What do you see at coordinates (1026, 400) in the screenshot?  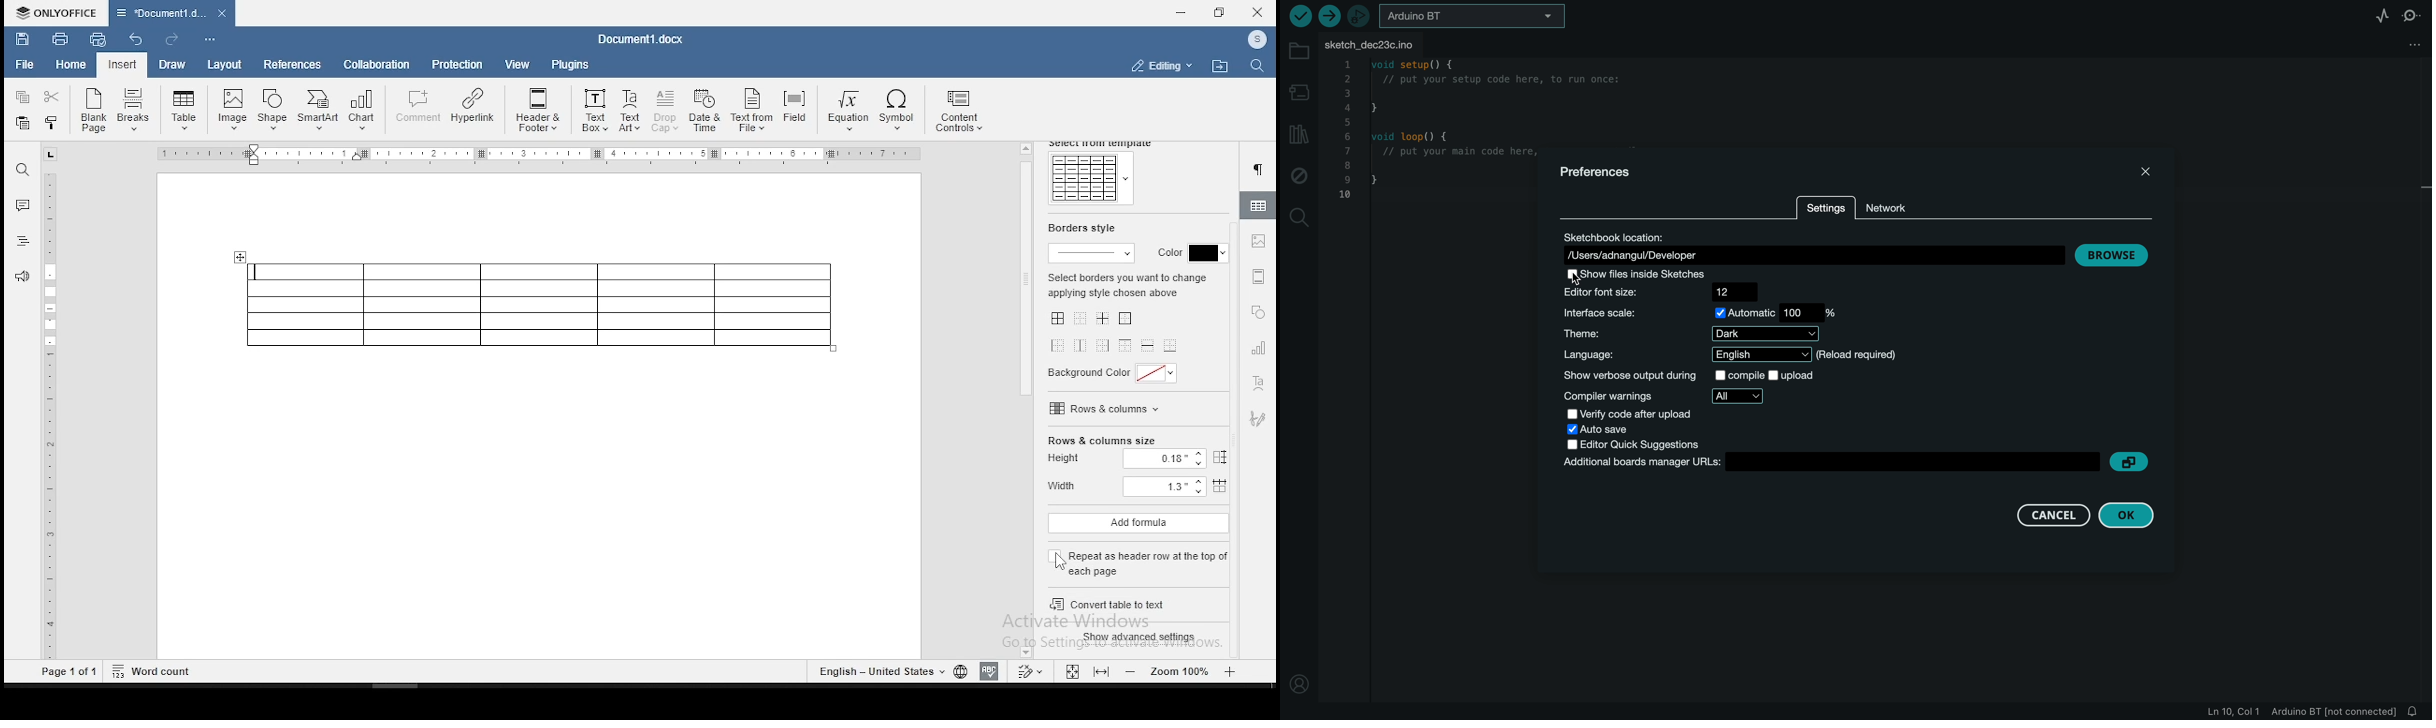 I see `scrollbar` at bounding box center [1026, 400].